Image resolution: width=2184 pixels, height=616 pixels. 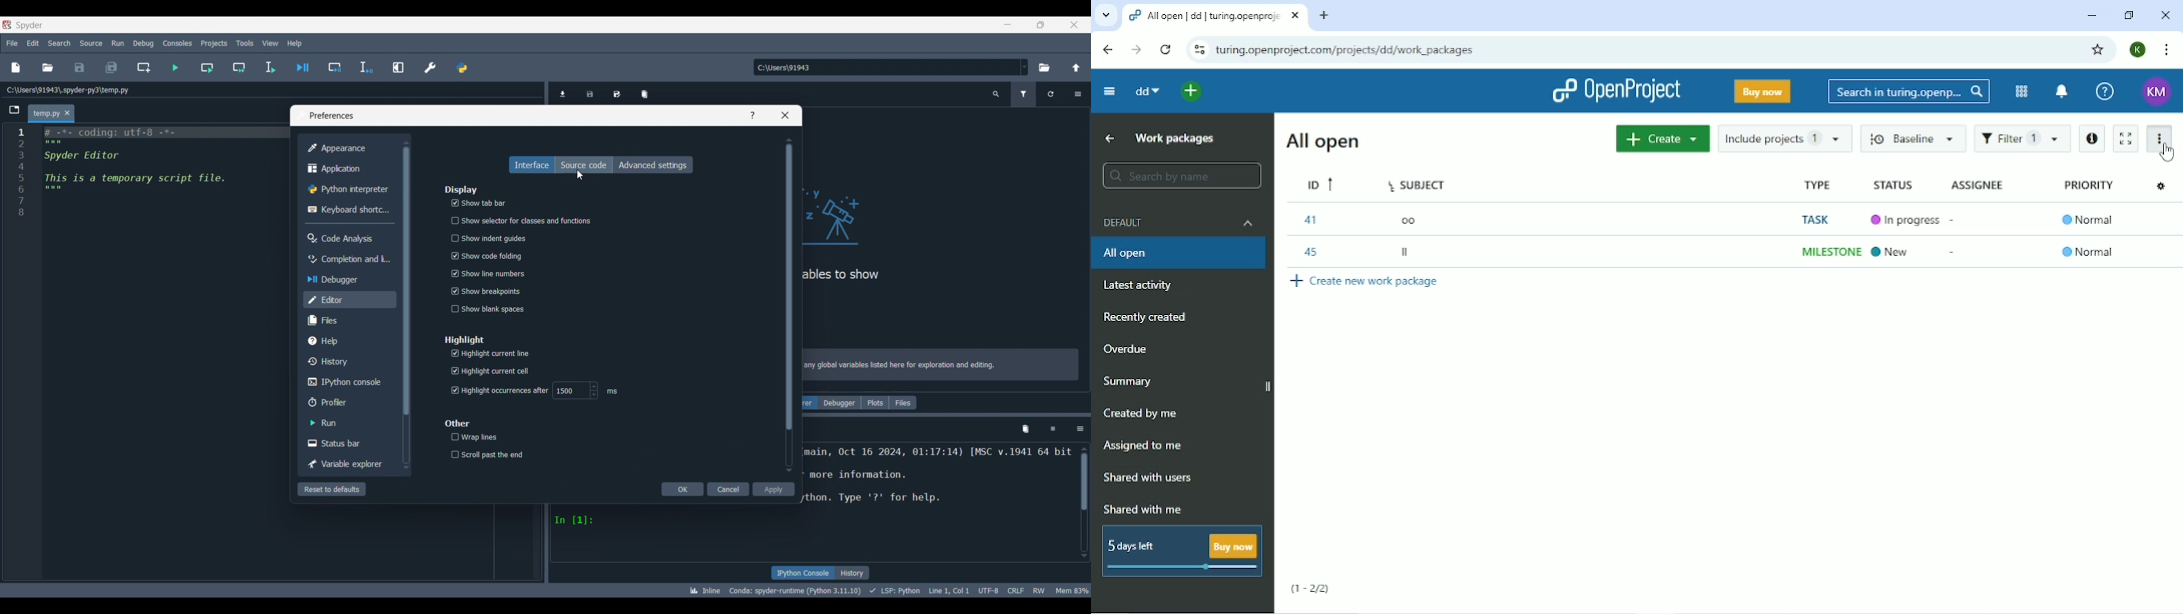 What do you see at coordinates (613, 391) in the screenshot?
I see `Measurement` at bounding box center [613, 391].